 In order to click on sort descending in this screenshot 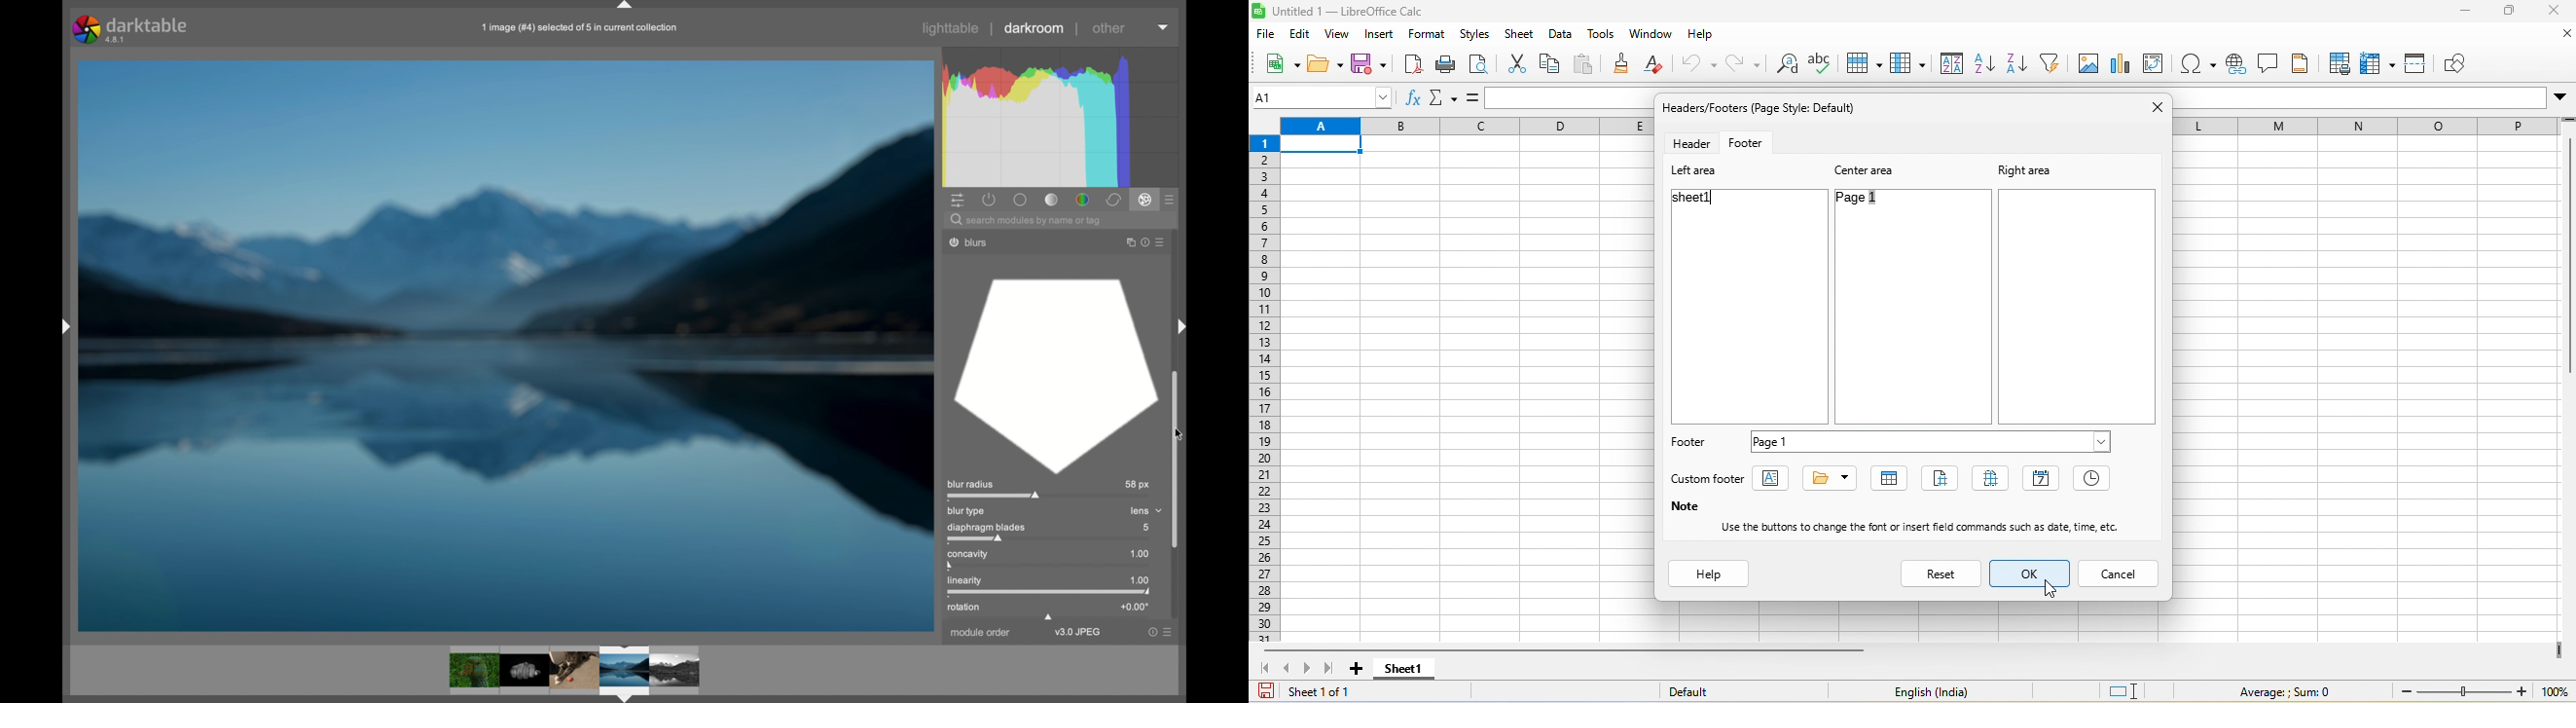, I will do `click(2018, 64)`.